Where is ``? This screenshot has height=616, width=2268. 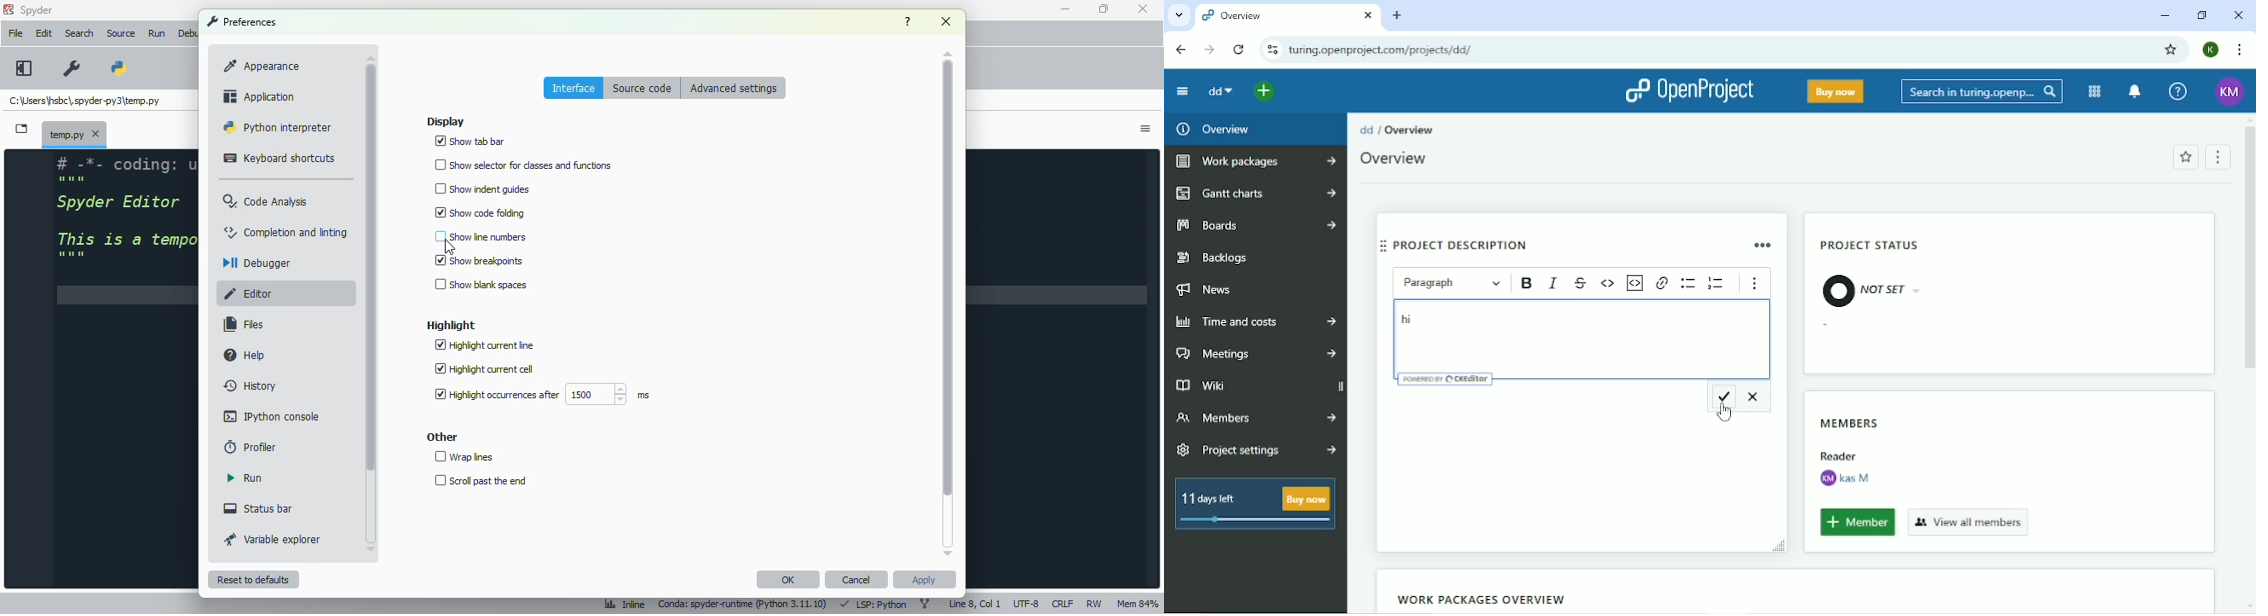
 is located at coordinates (1838, 453).